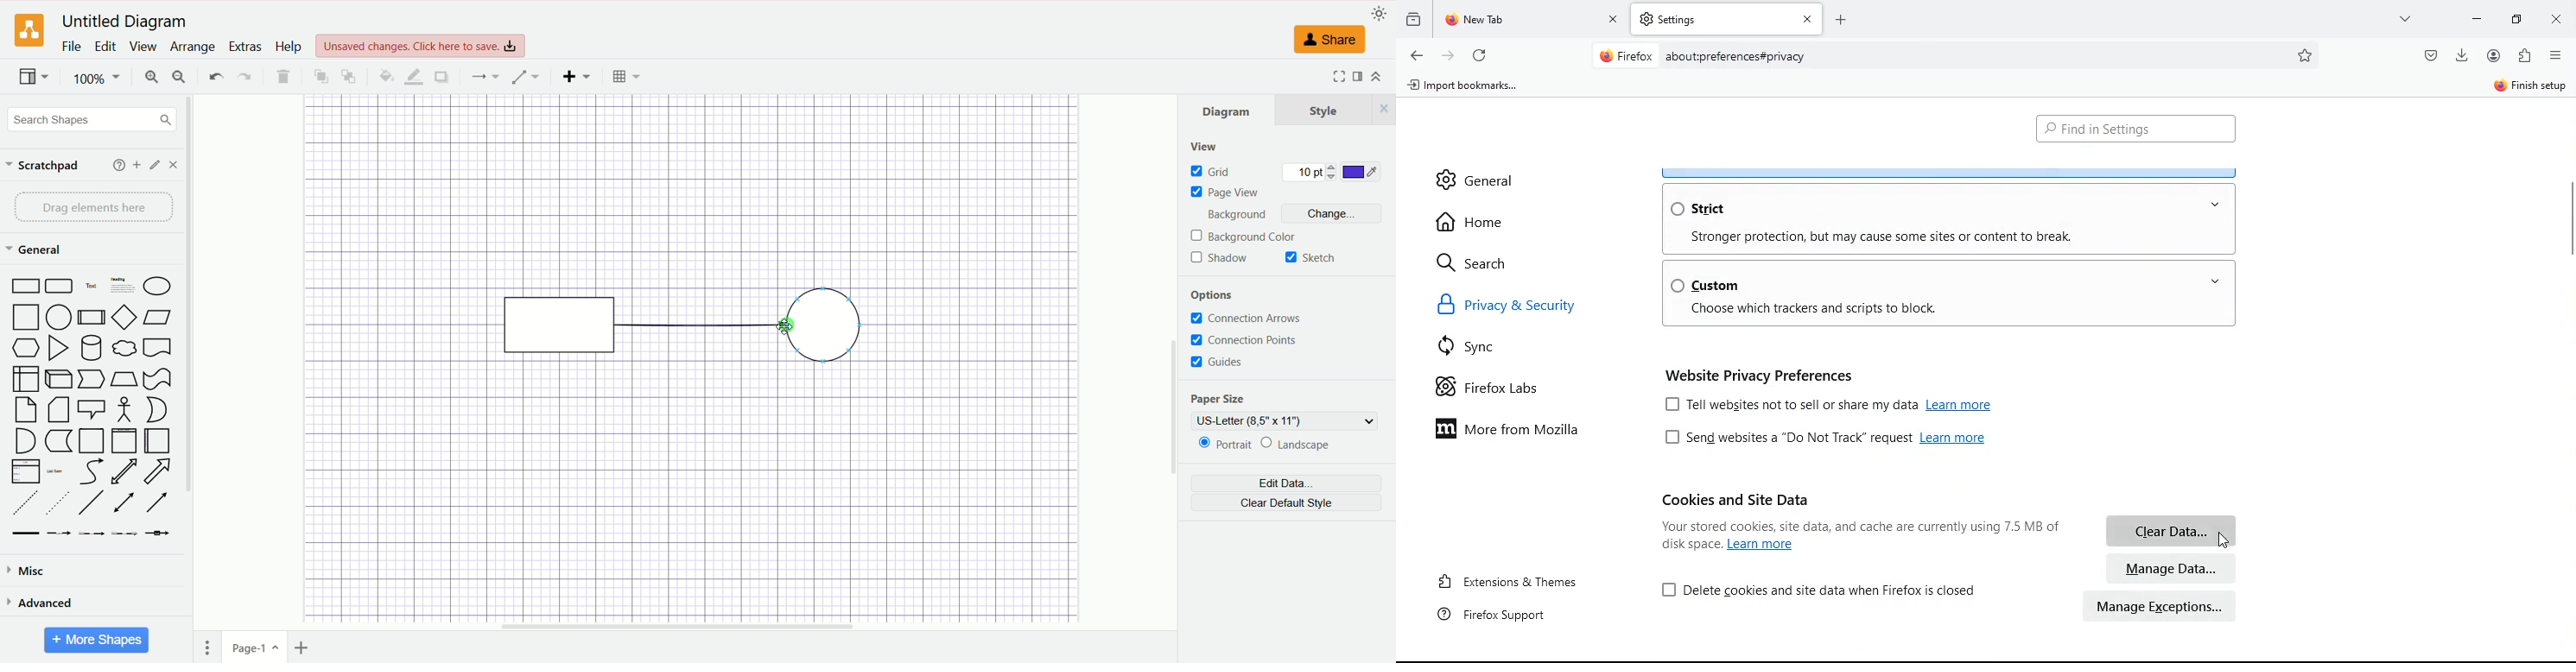 The image size is (2576, 672). I want to click on general, so click(34, 249).